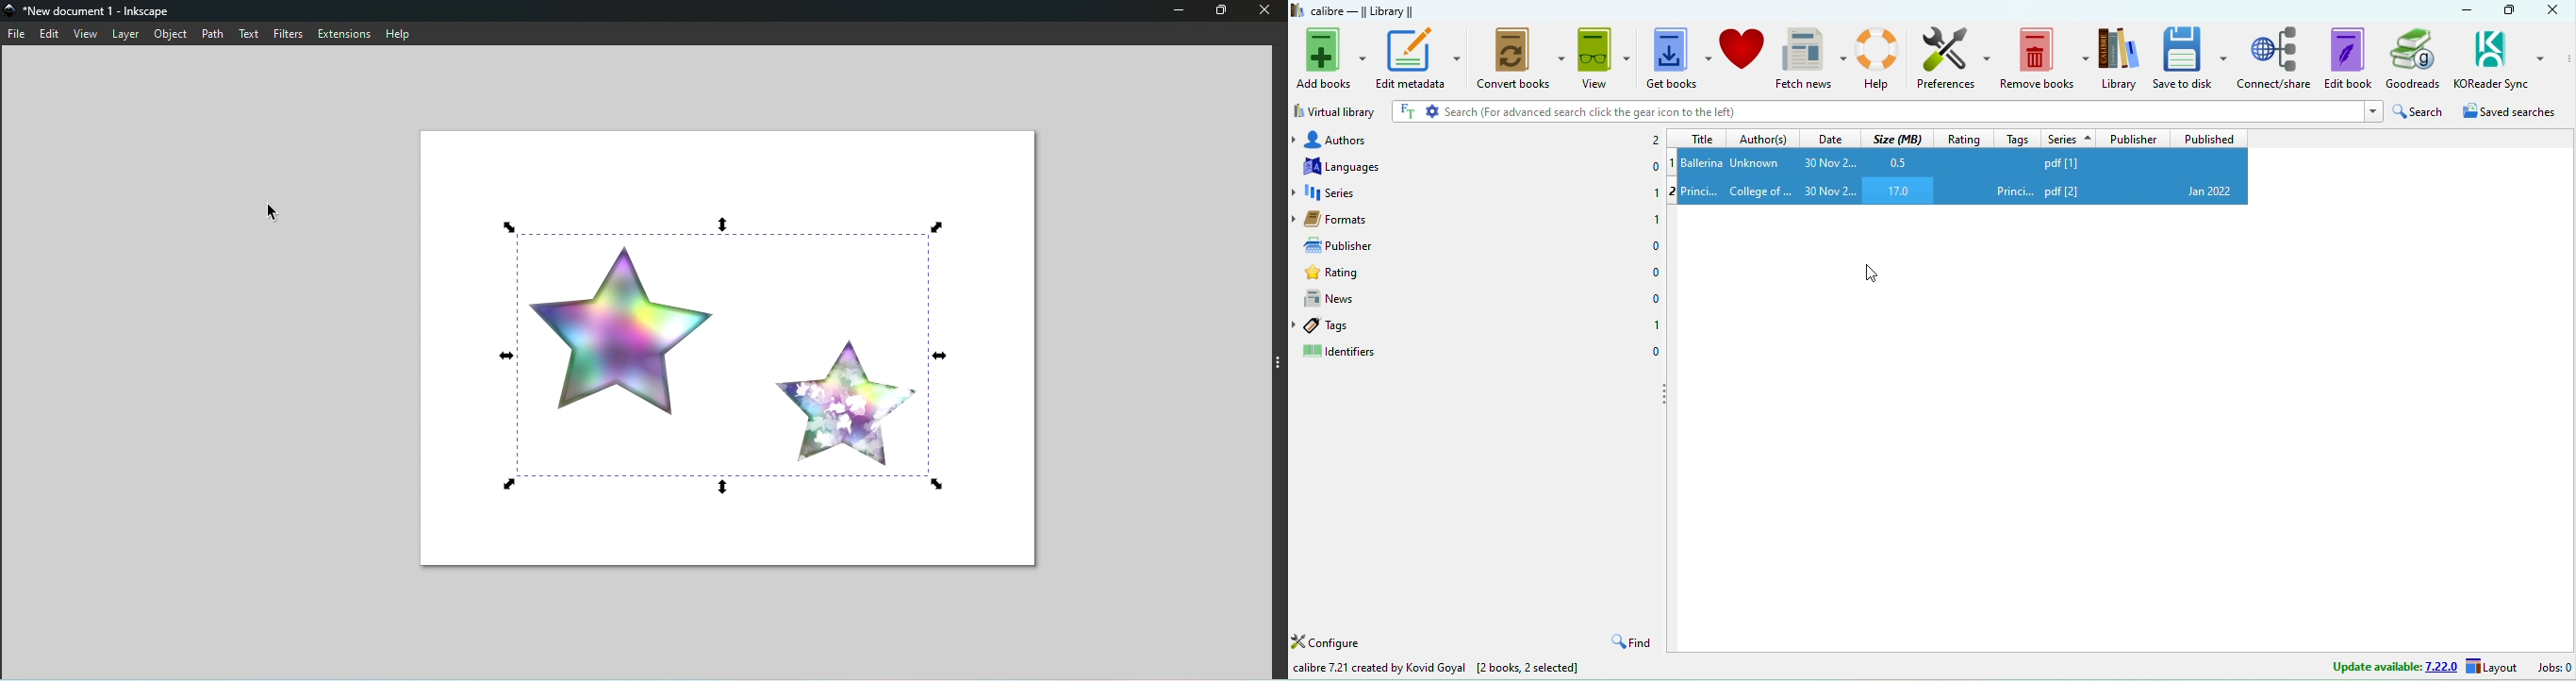  Describe the element at coordinates (217, 34) in the screenshot. I see `Path` at that location.